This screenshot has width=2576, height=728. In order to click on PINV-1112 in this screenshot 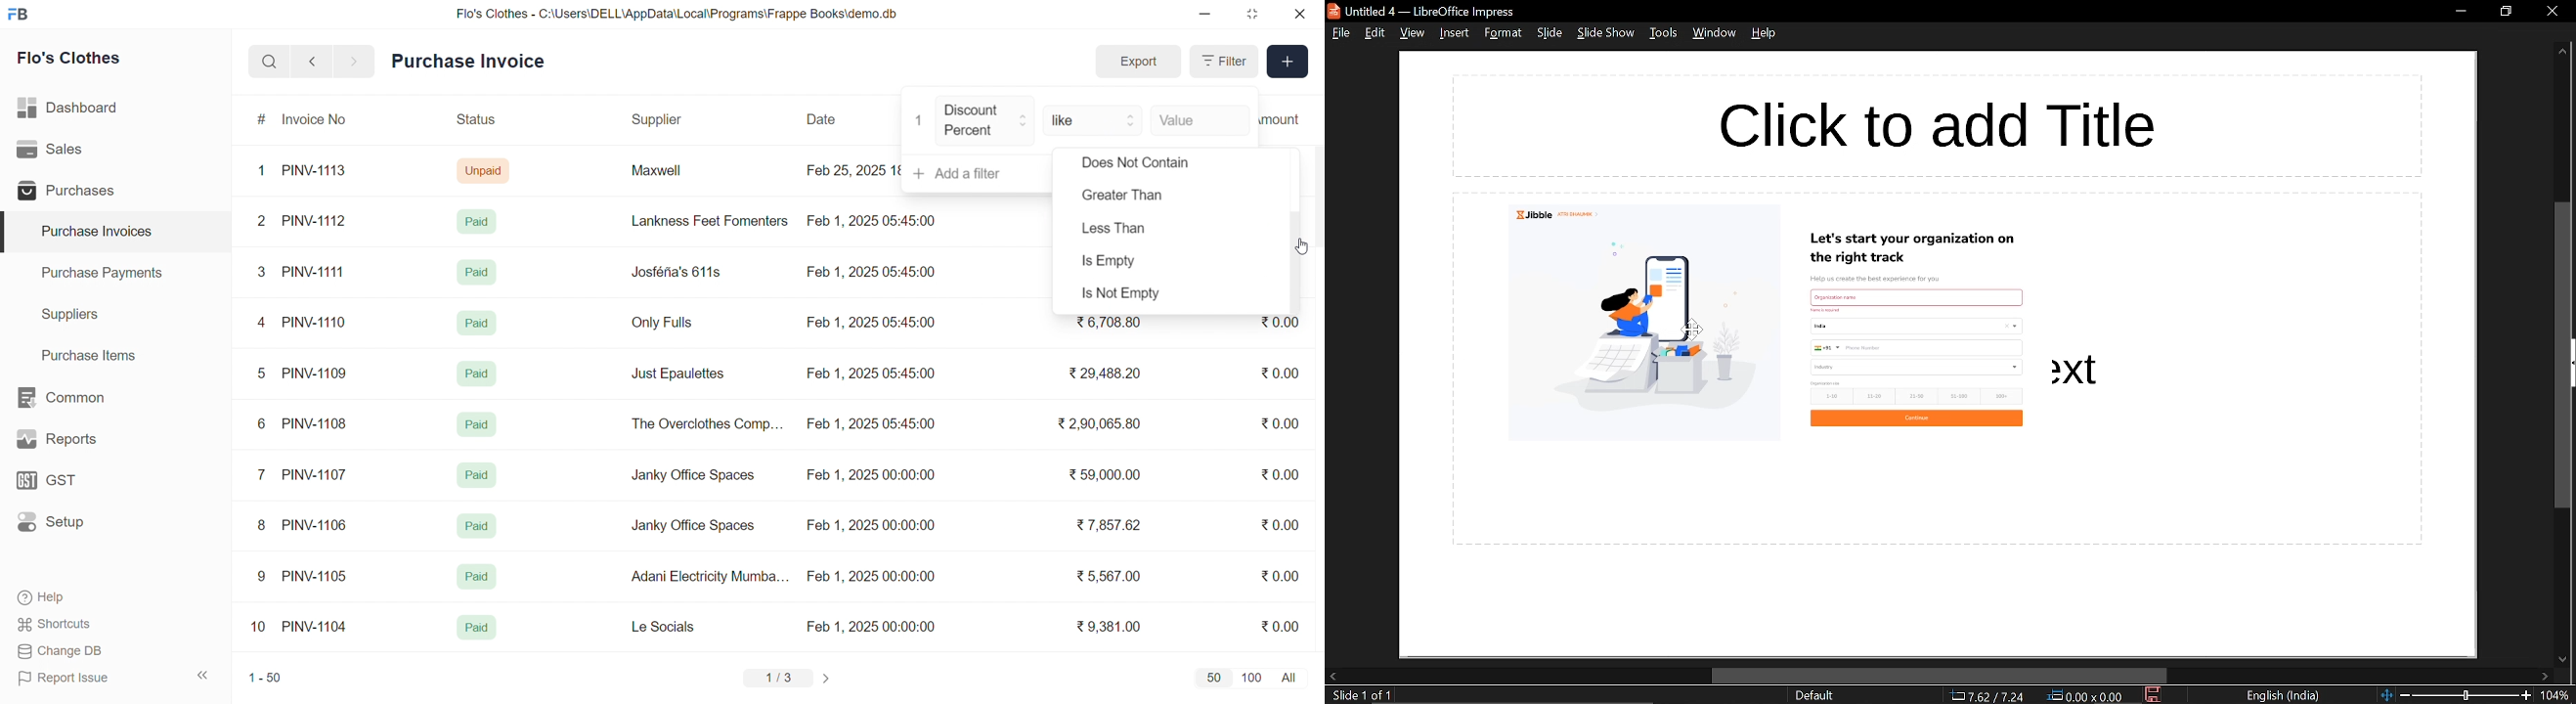, I will do `click(314, 222)`.